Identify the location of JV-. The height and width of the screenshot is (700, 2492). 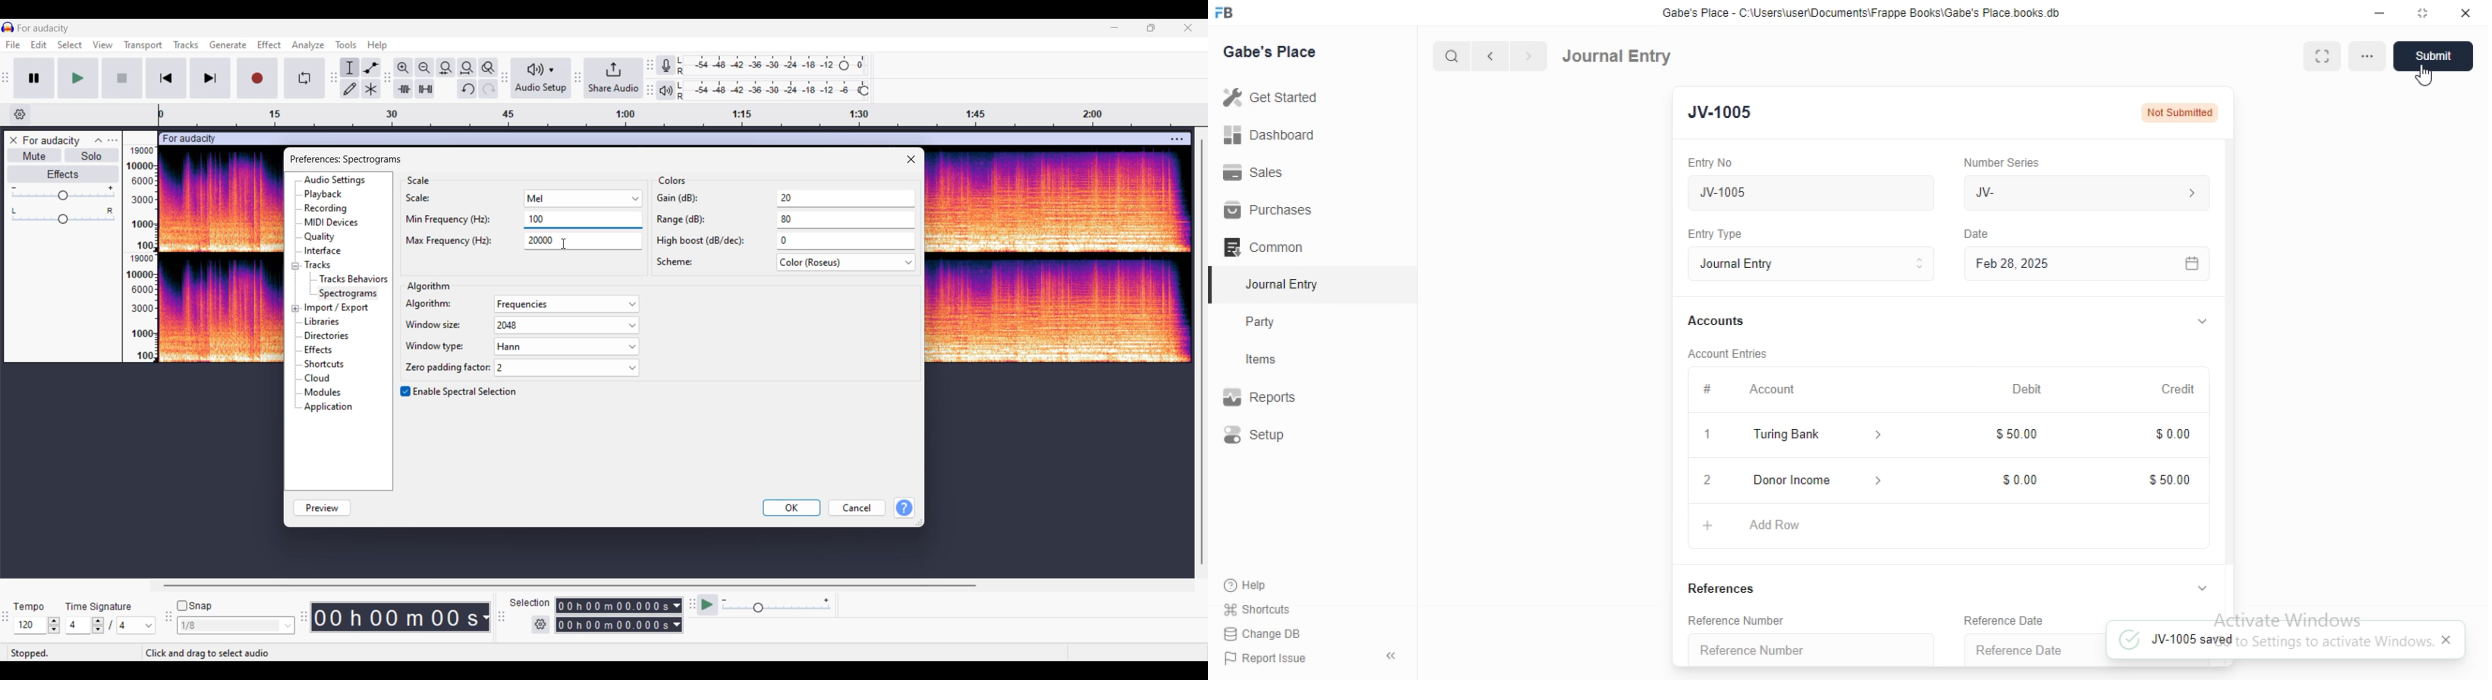
(2086, 190).